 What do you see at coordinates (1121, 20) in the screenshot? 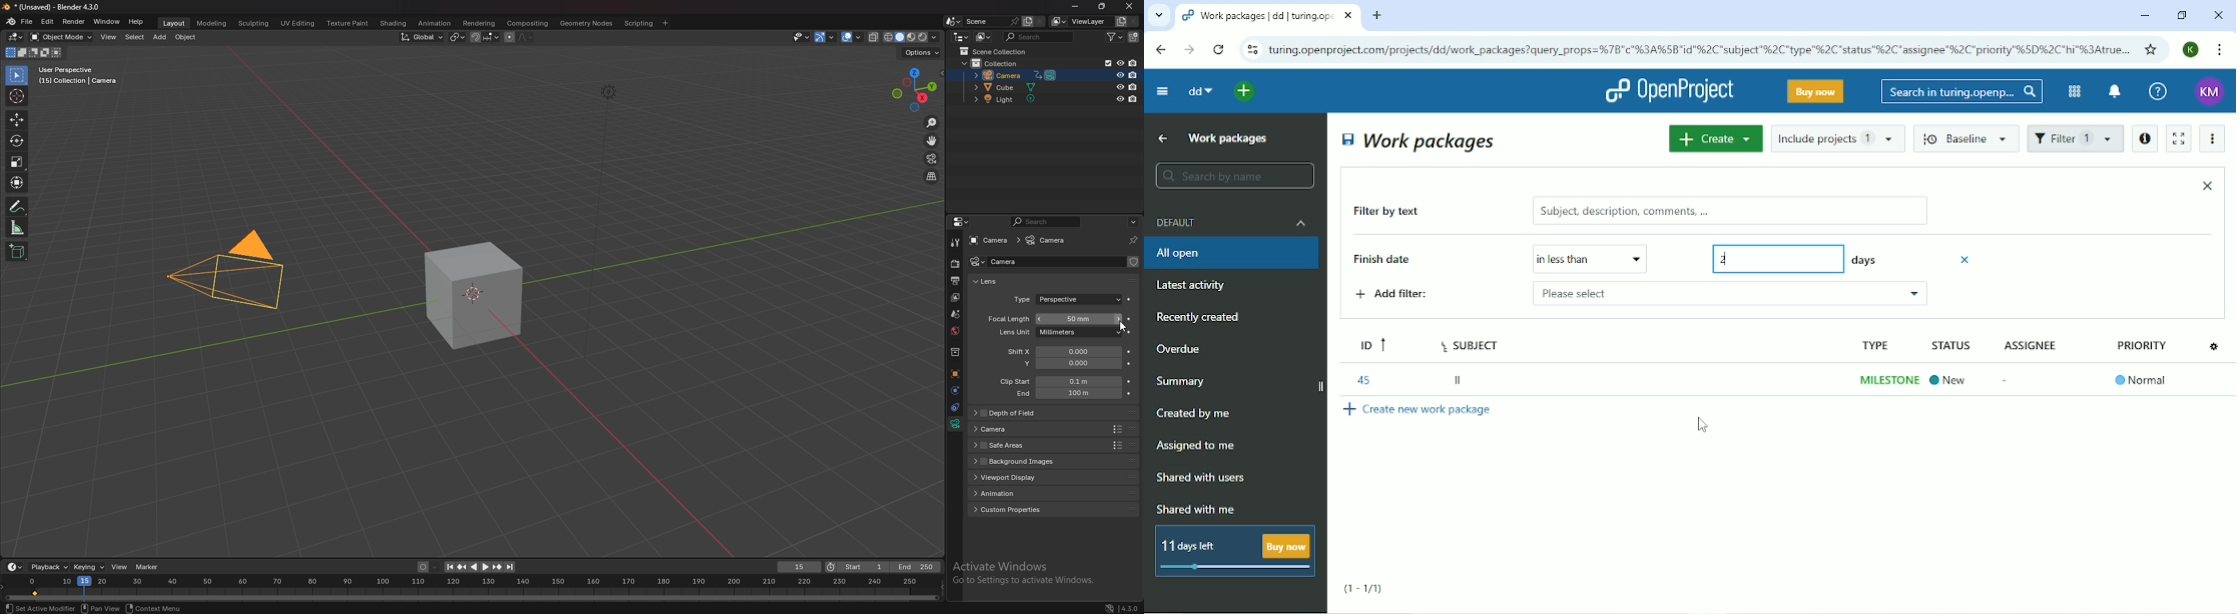
I see `add viewlayer` at bounding box center [1121, 20].